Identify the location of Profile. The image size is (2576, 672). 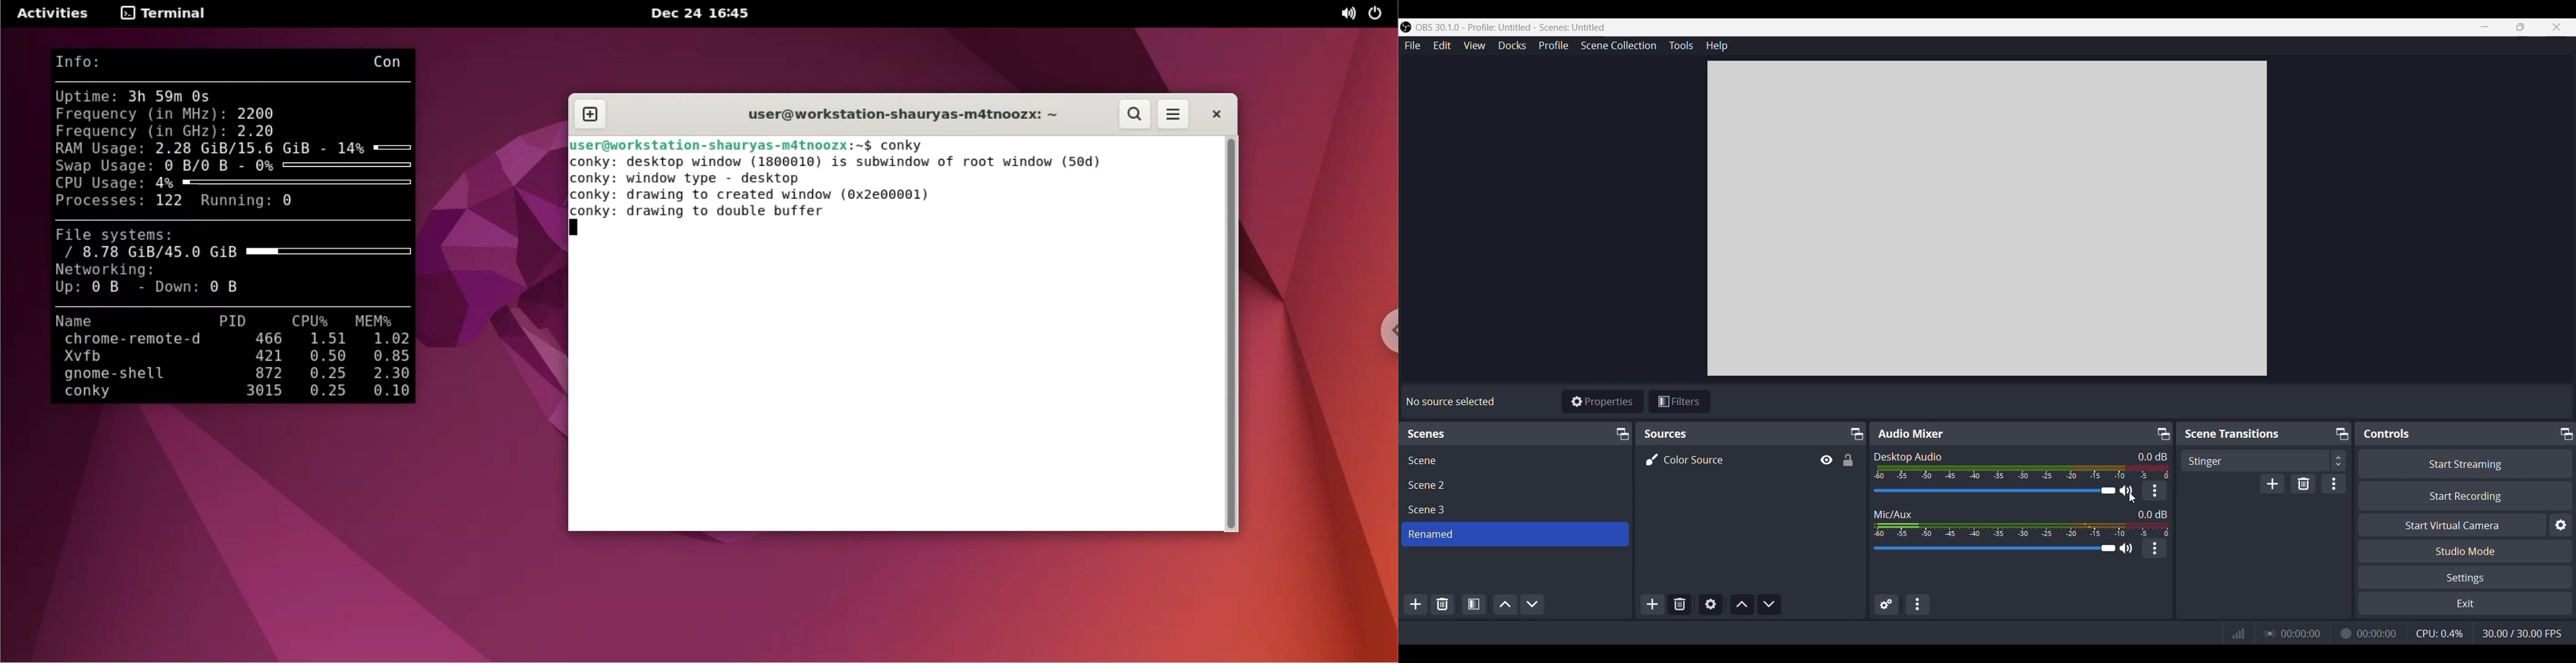
(1553, 46).